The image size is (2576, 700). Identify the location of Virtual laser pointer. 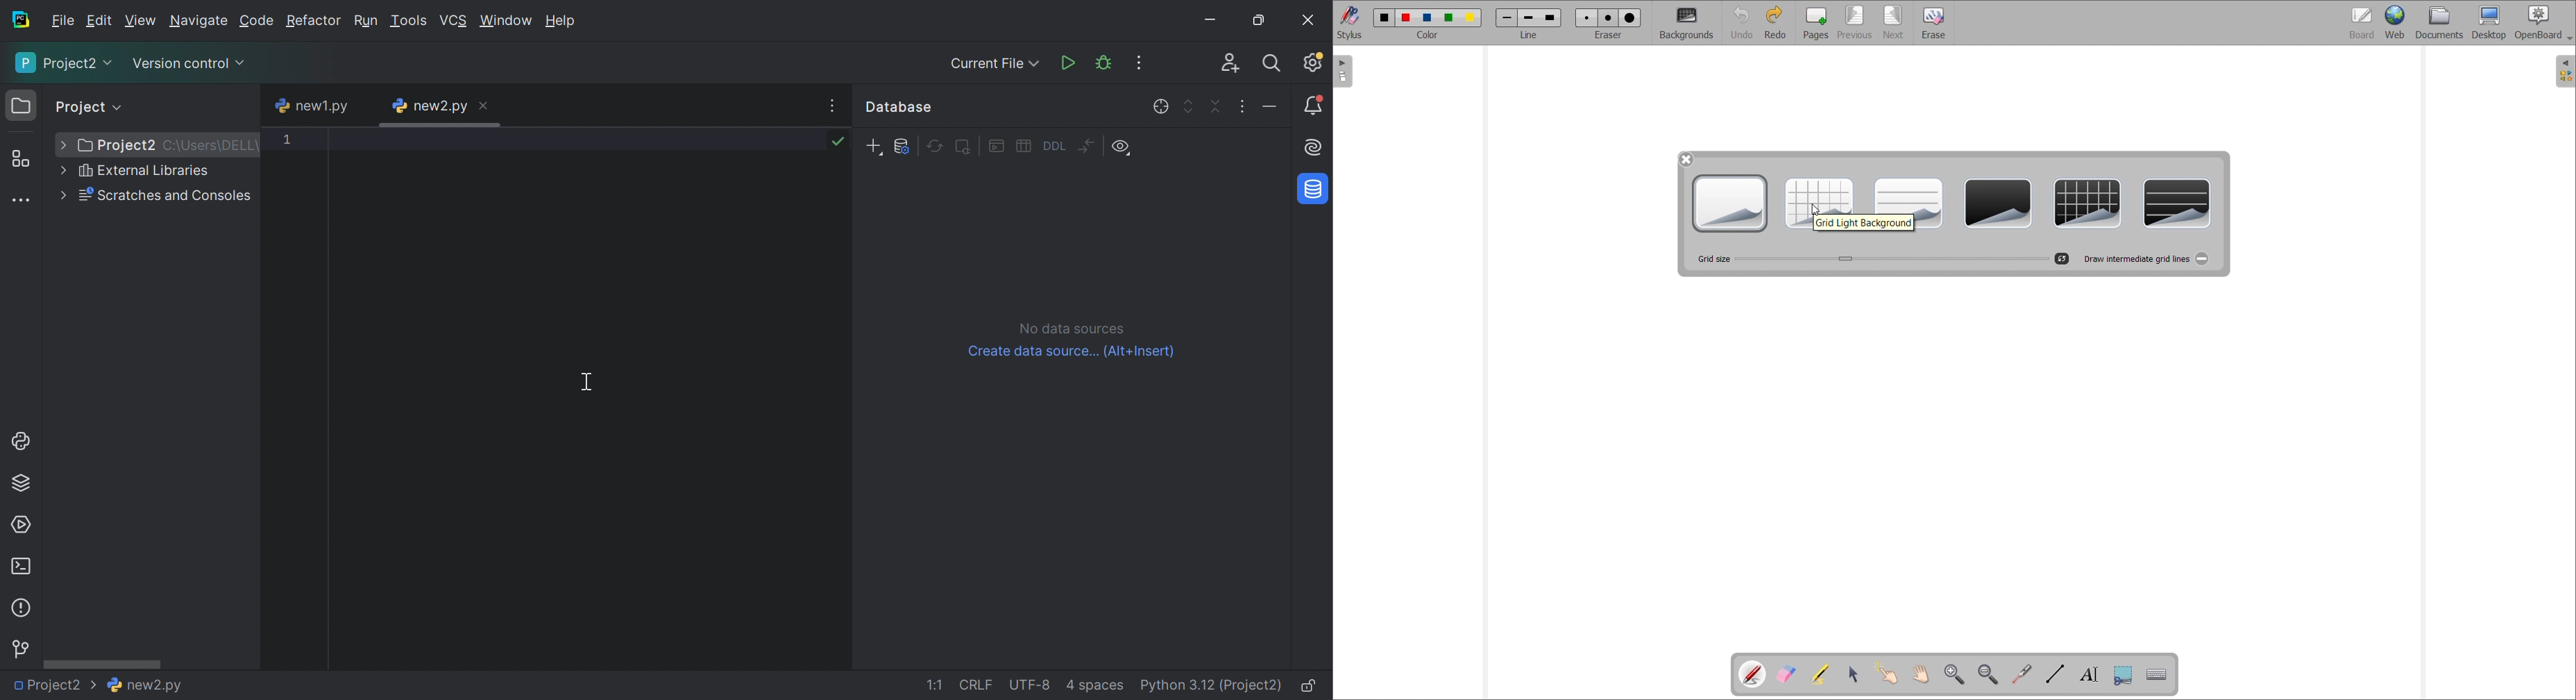
(2022, 674).